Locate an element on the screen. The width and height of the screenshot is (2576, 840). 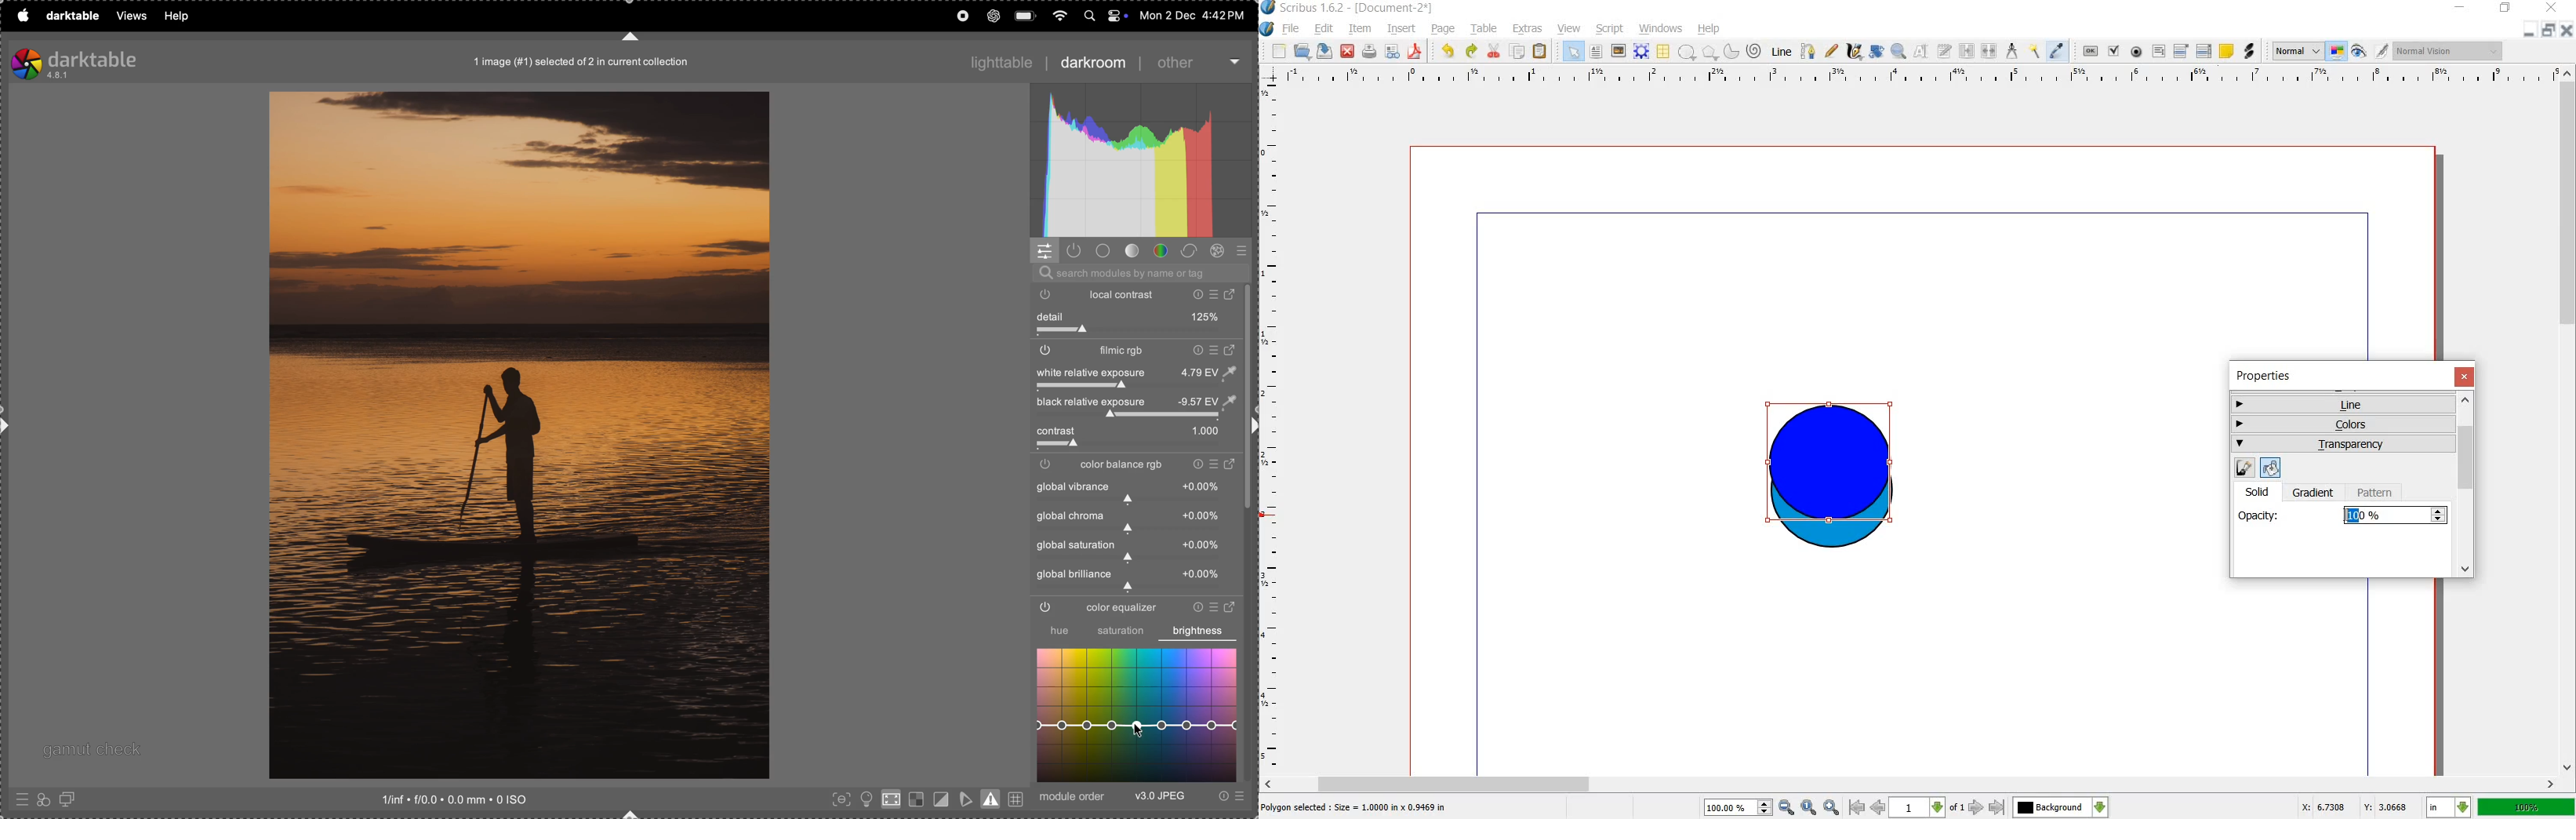
save as pdf is located at coordinates (1414, 52).